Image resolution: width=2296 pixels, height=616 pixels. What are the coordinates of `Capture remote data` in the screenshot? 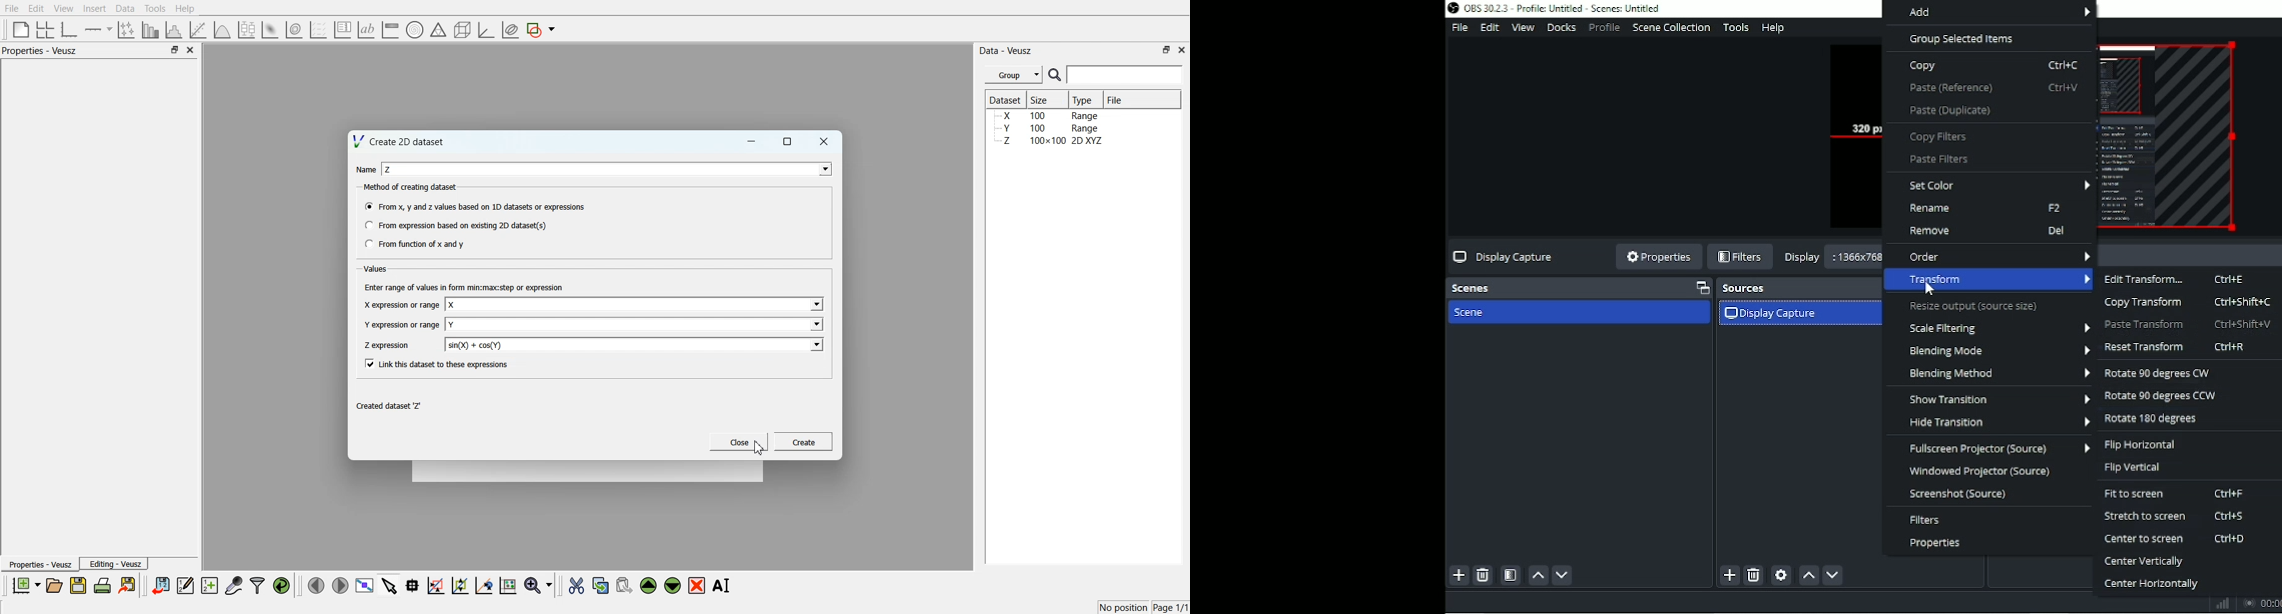 It's located at (234, 585).